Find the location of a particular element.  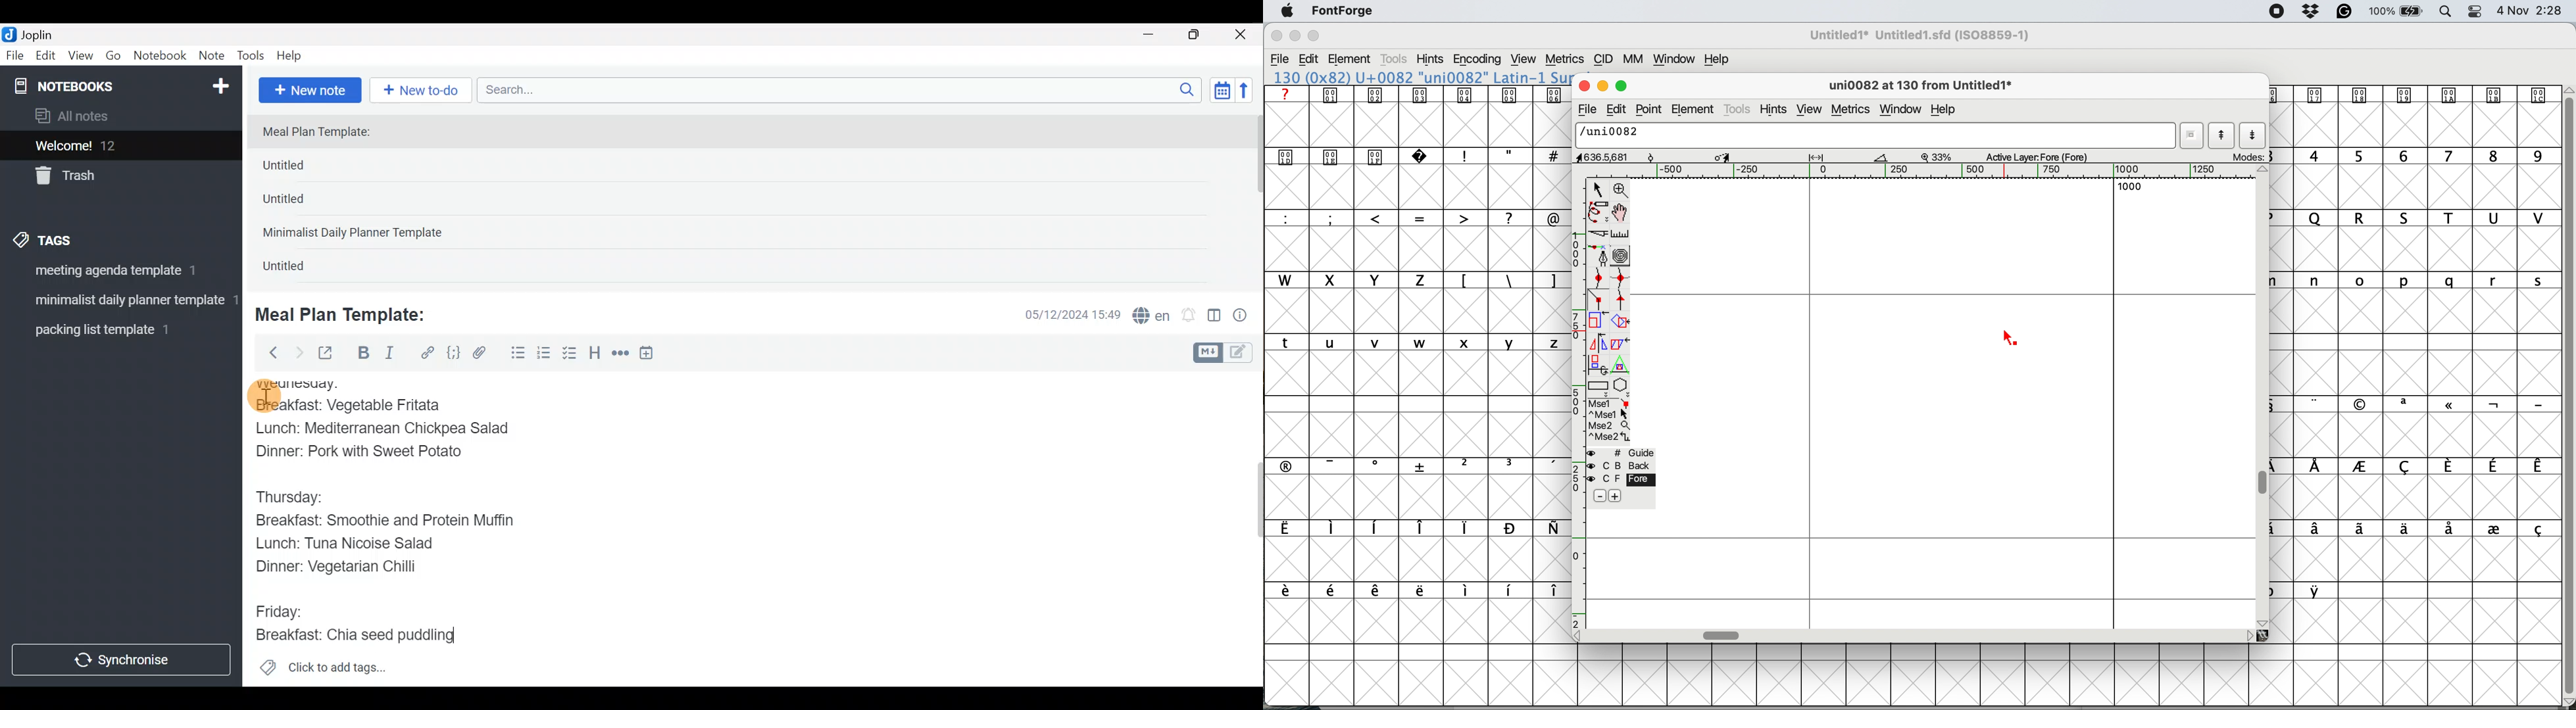

Help is located at coordinates (294, 53).